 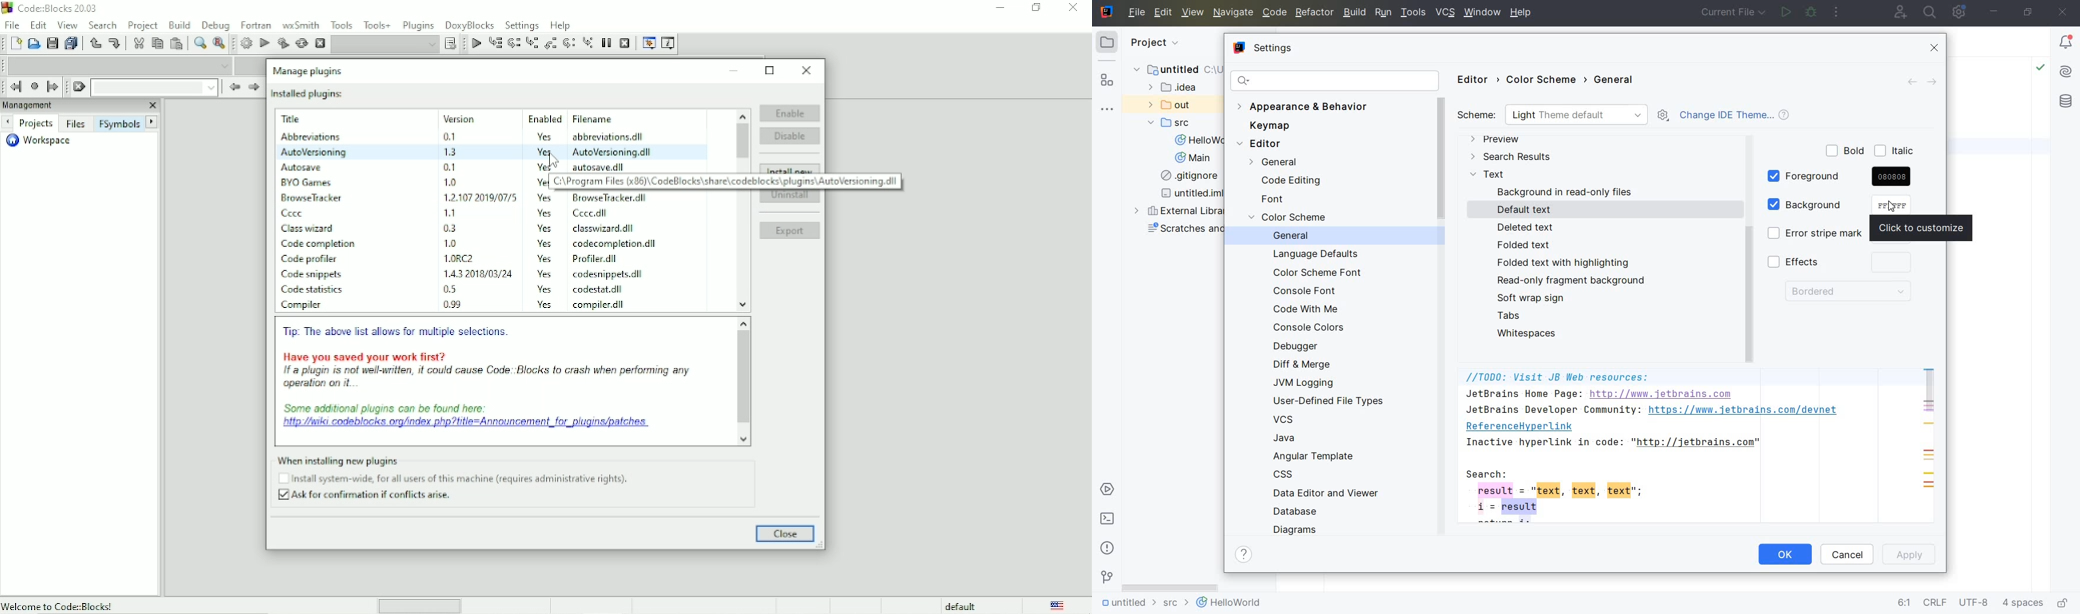 I want to click on Enabled, so click(x=544, y=119).